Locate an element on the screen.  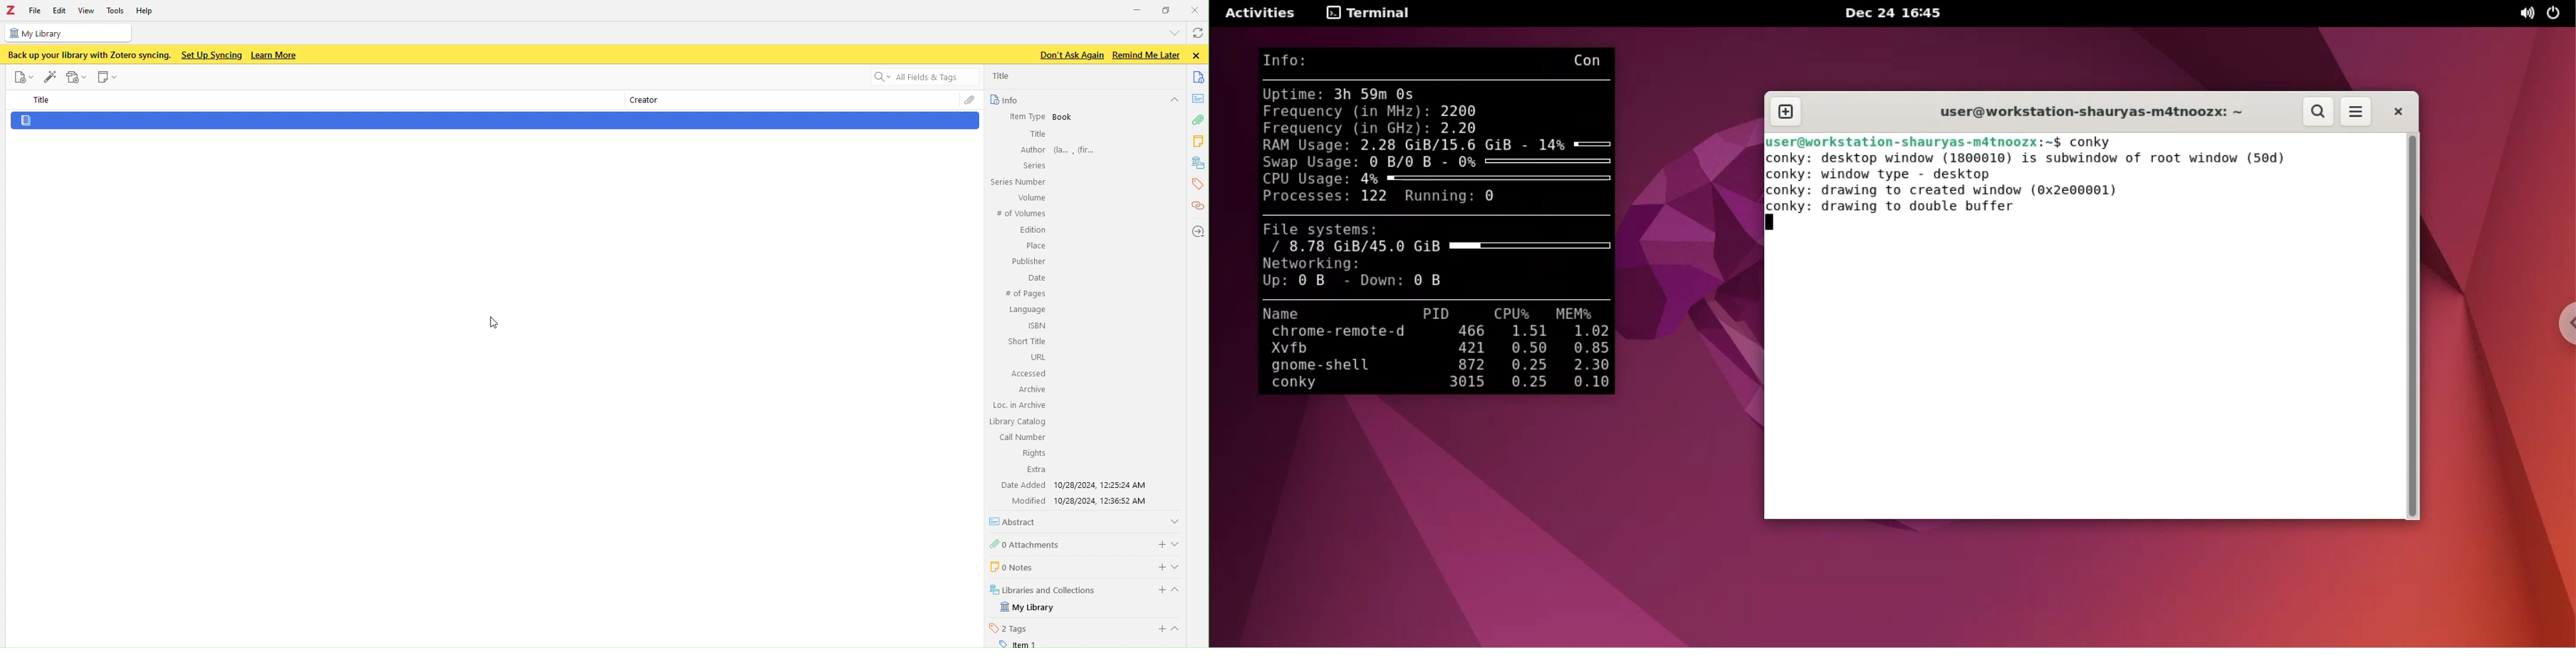
Accessed is located at coordinates (1028, 374).